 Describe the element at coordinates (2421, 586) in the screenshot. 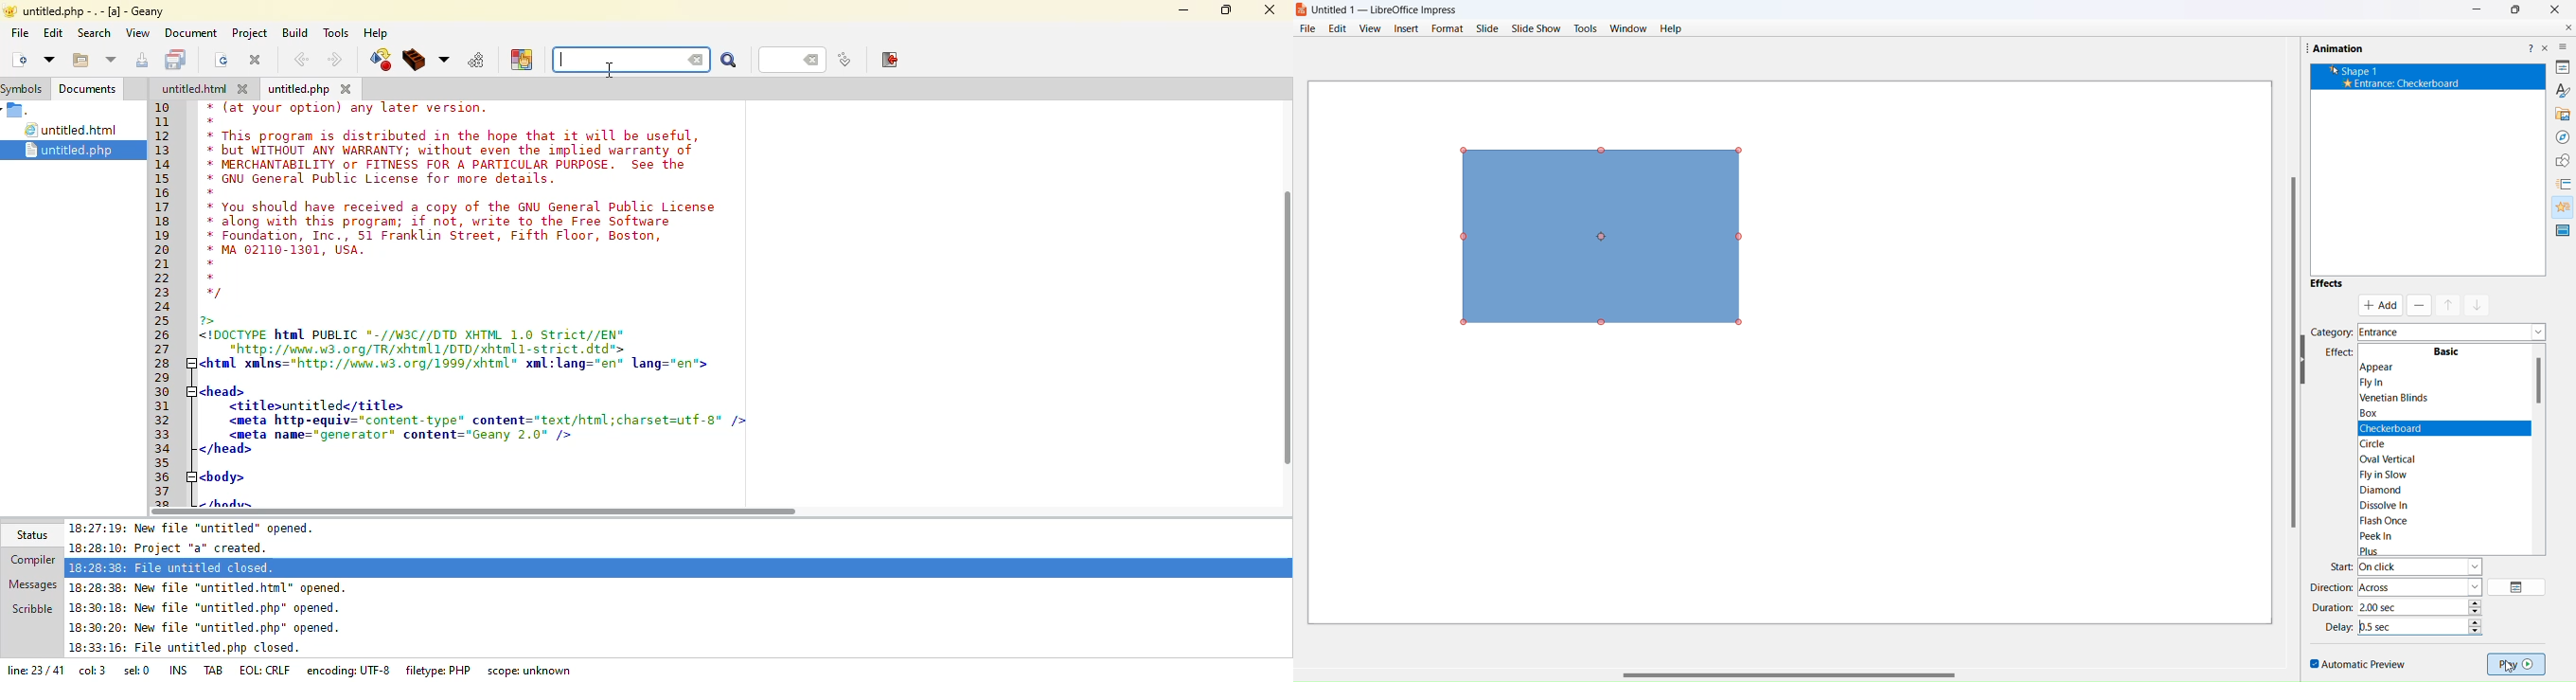

I see `direction type` at that location.